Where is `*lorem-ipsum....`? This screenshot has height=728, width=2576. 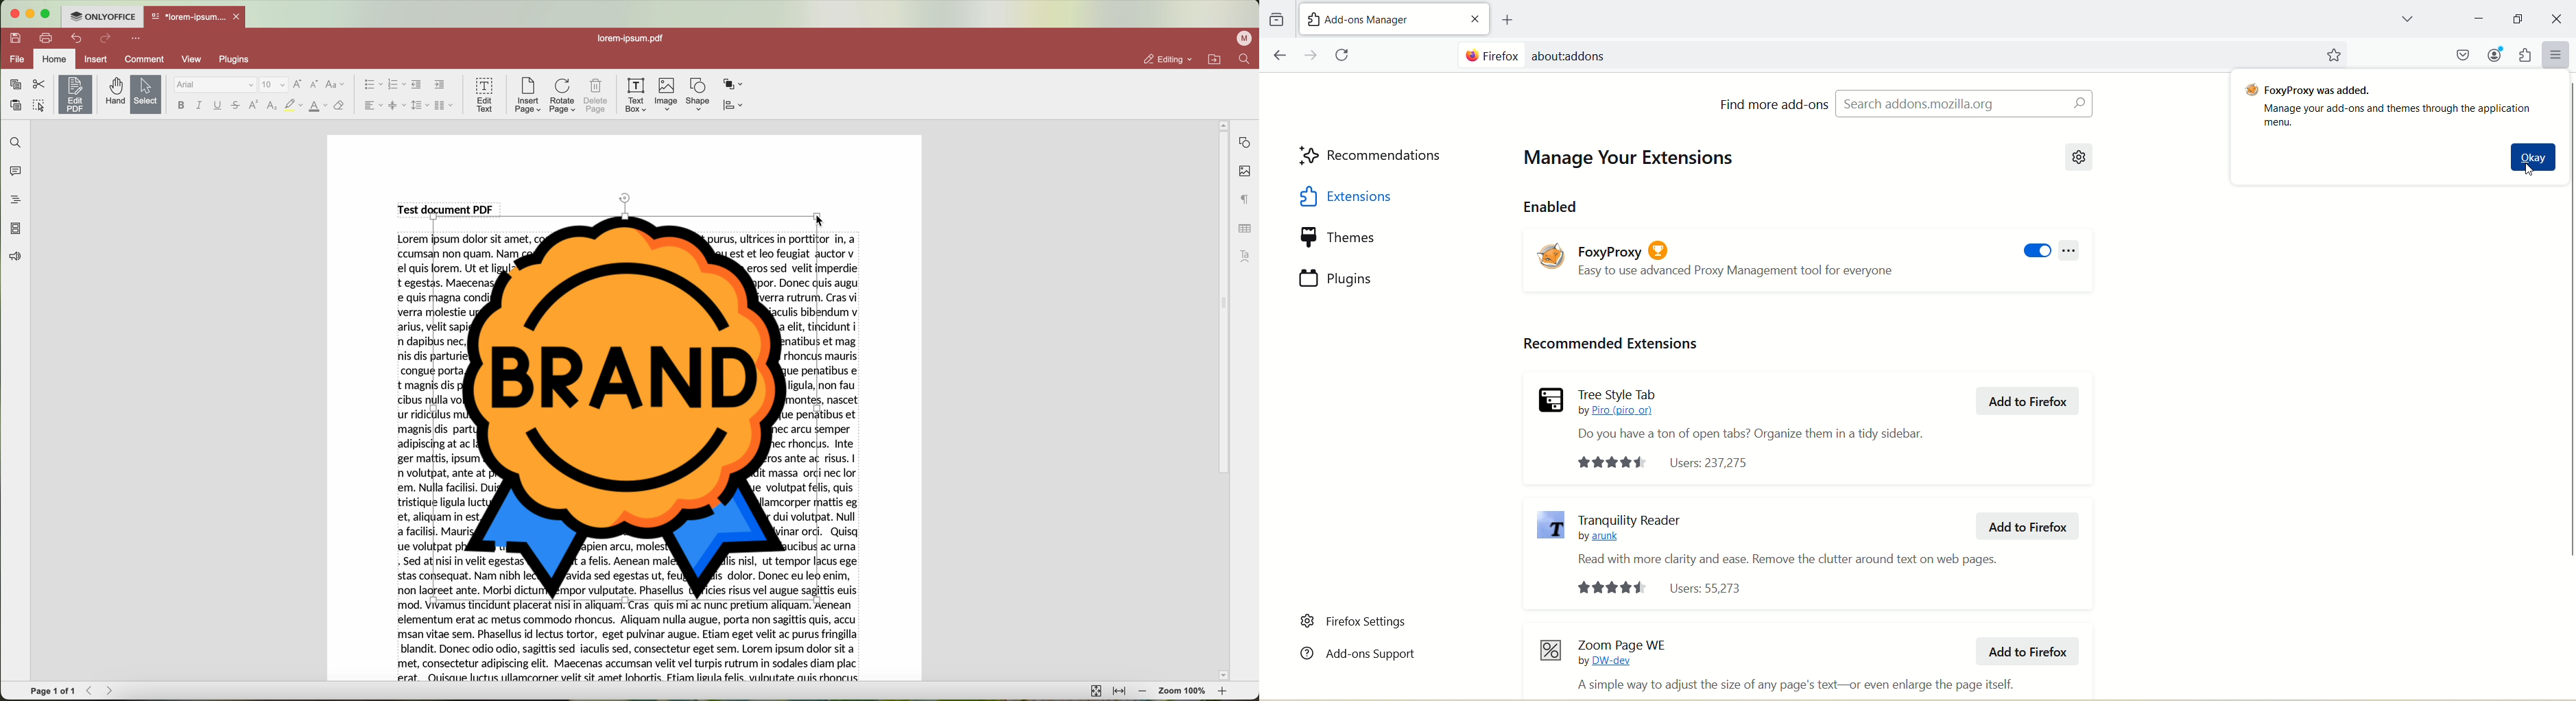
*lorem-ipsum.... is located at coordinates (188, 15).